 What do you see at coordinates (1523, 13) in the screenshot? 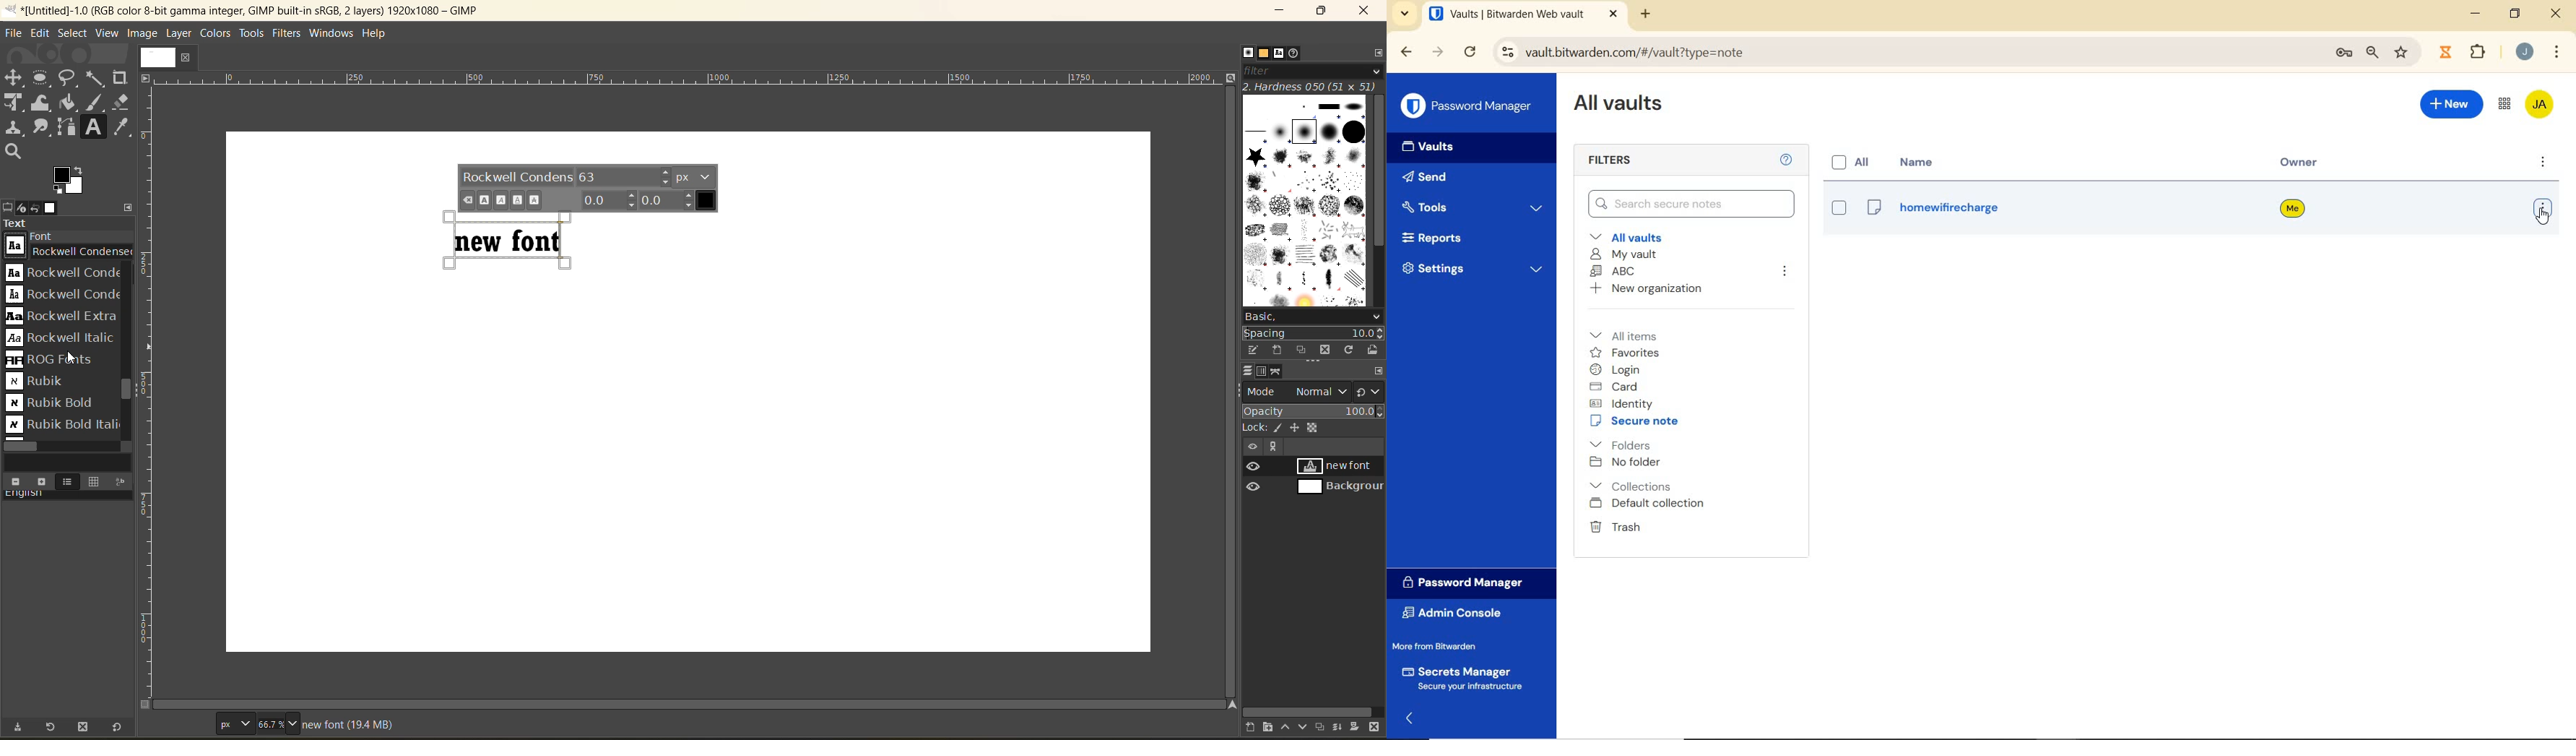
I see `open tab` at bounding box center [1523, 13].